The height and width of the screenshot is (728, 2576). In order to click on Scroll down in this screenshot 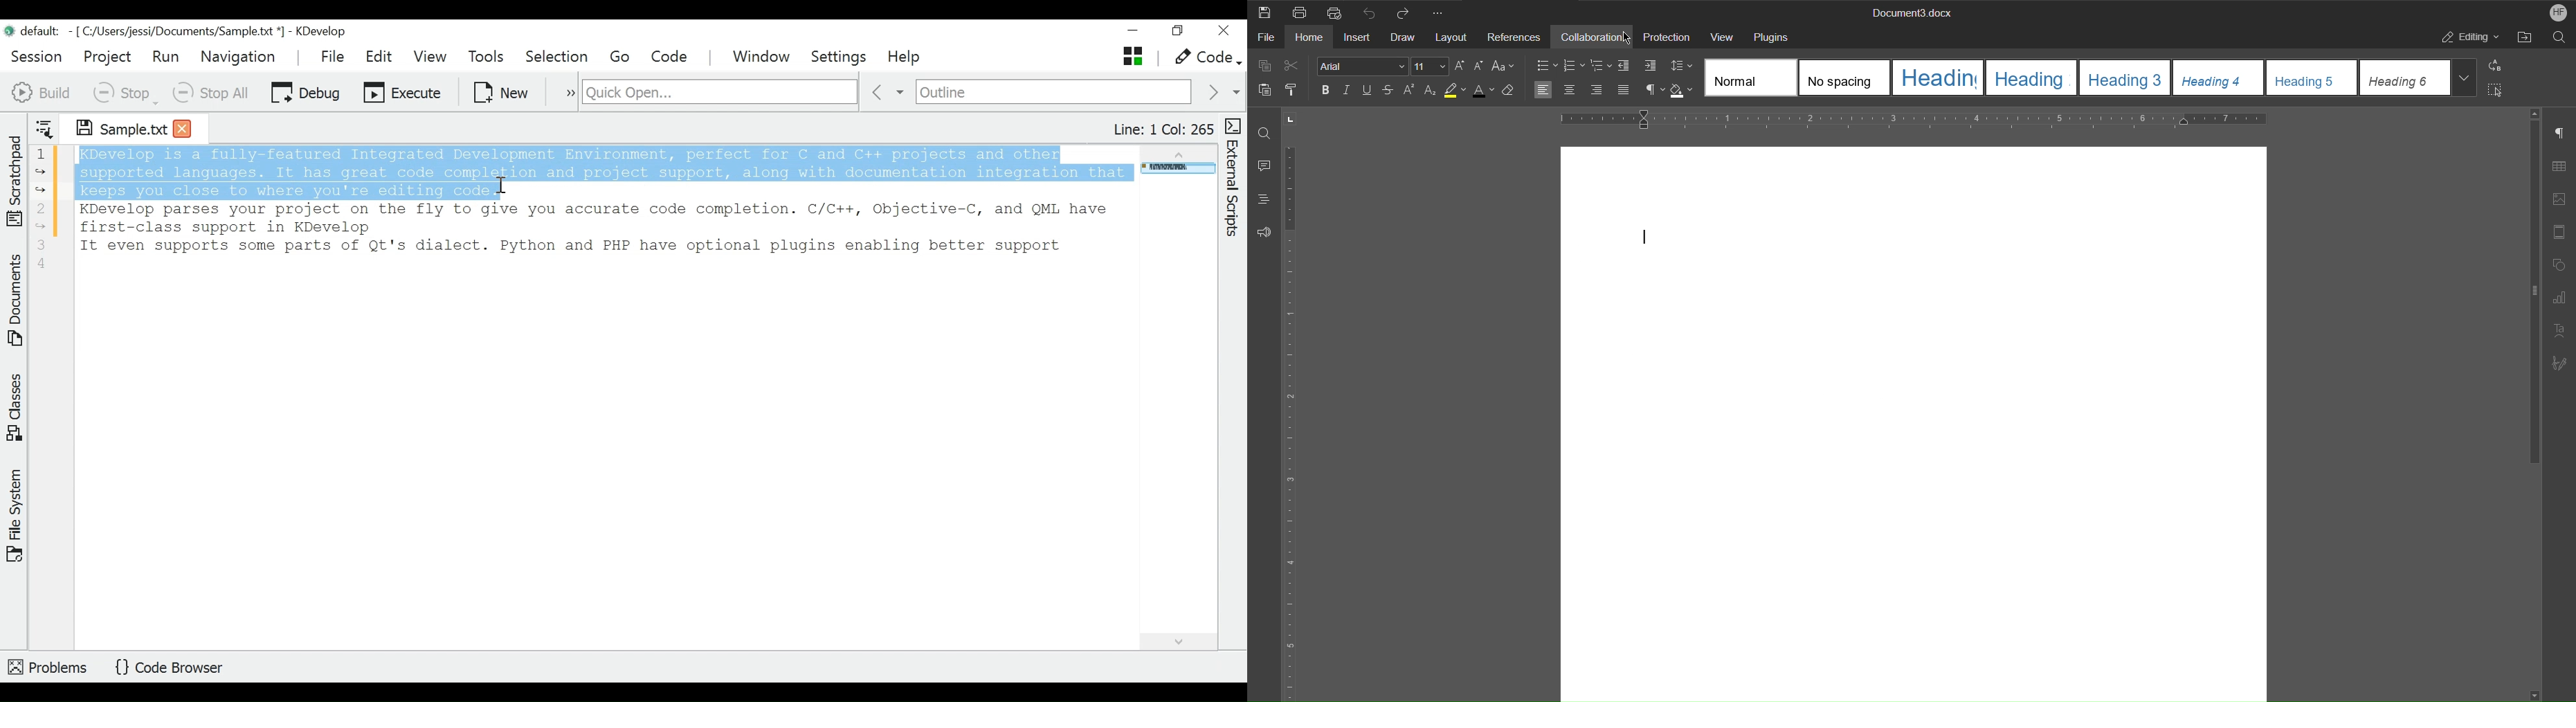, I will do `click(2527, 690)`.